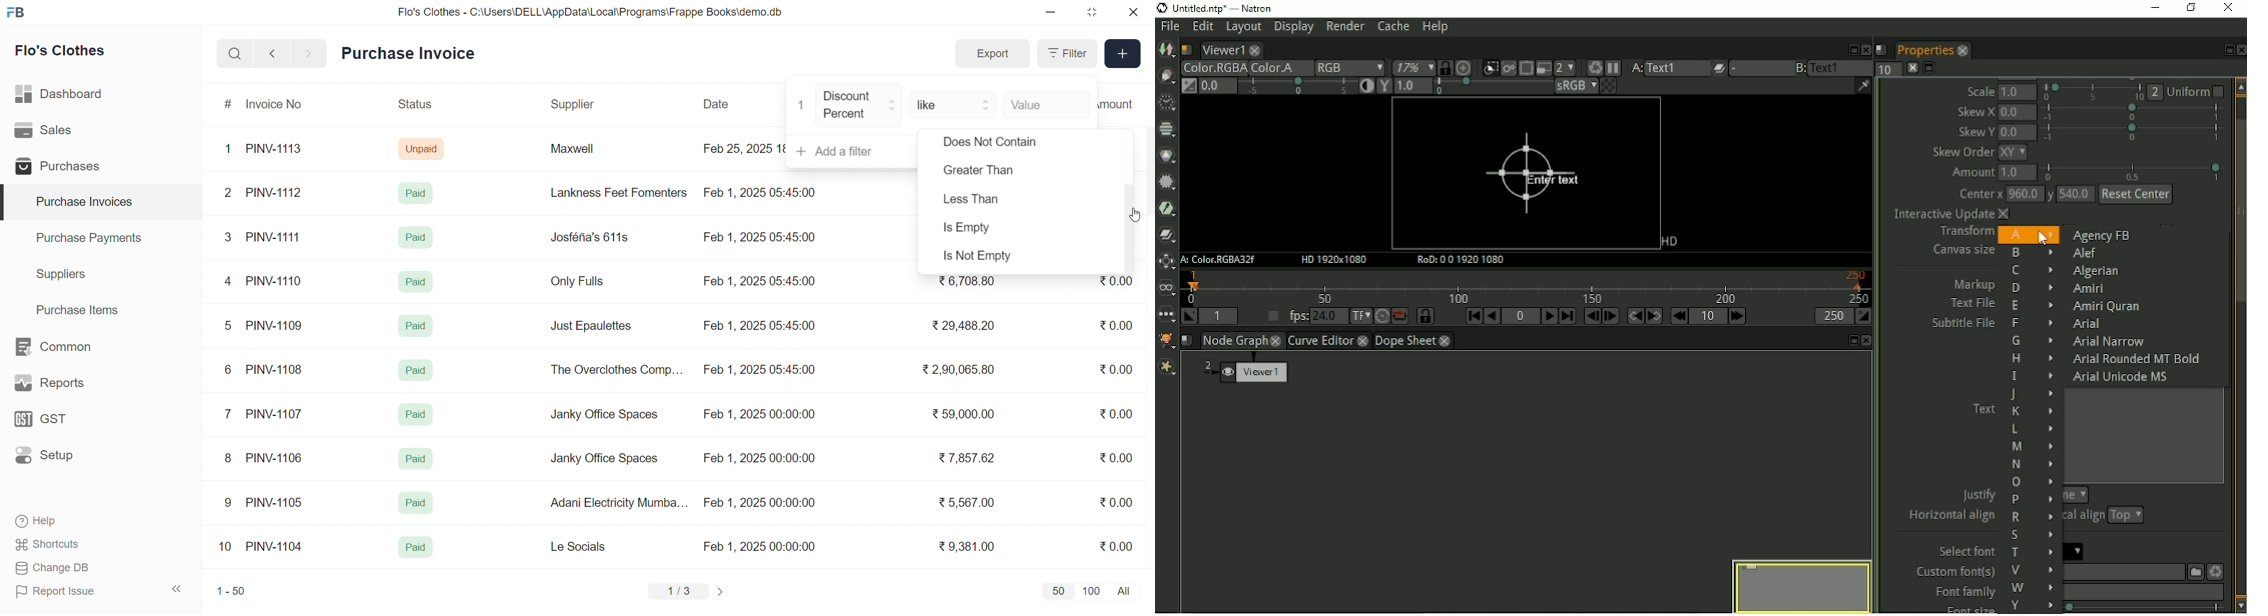 This screenshot has height=616, width=2268. I want to click on Reports, so click(64, 386).